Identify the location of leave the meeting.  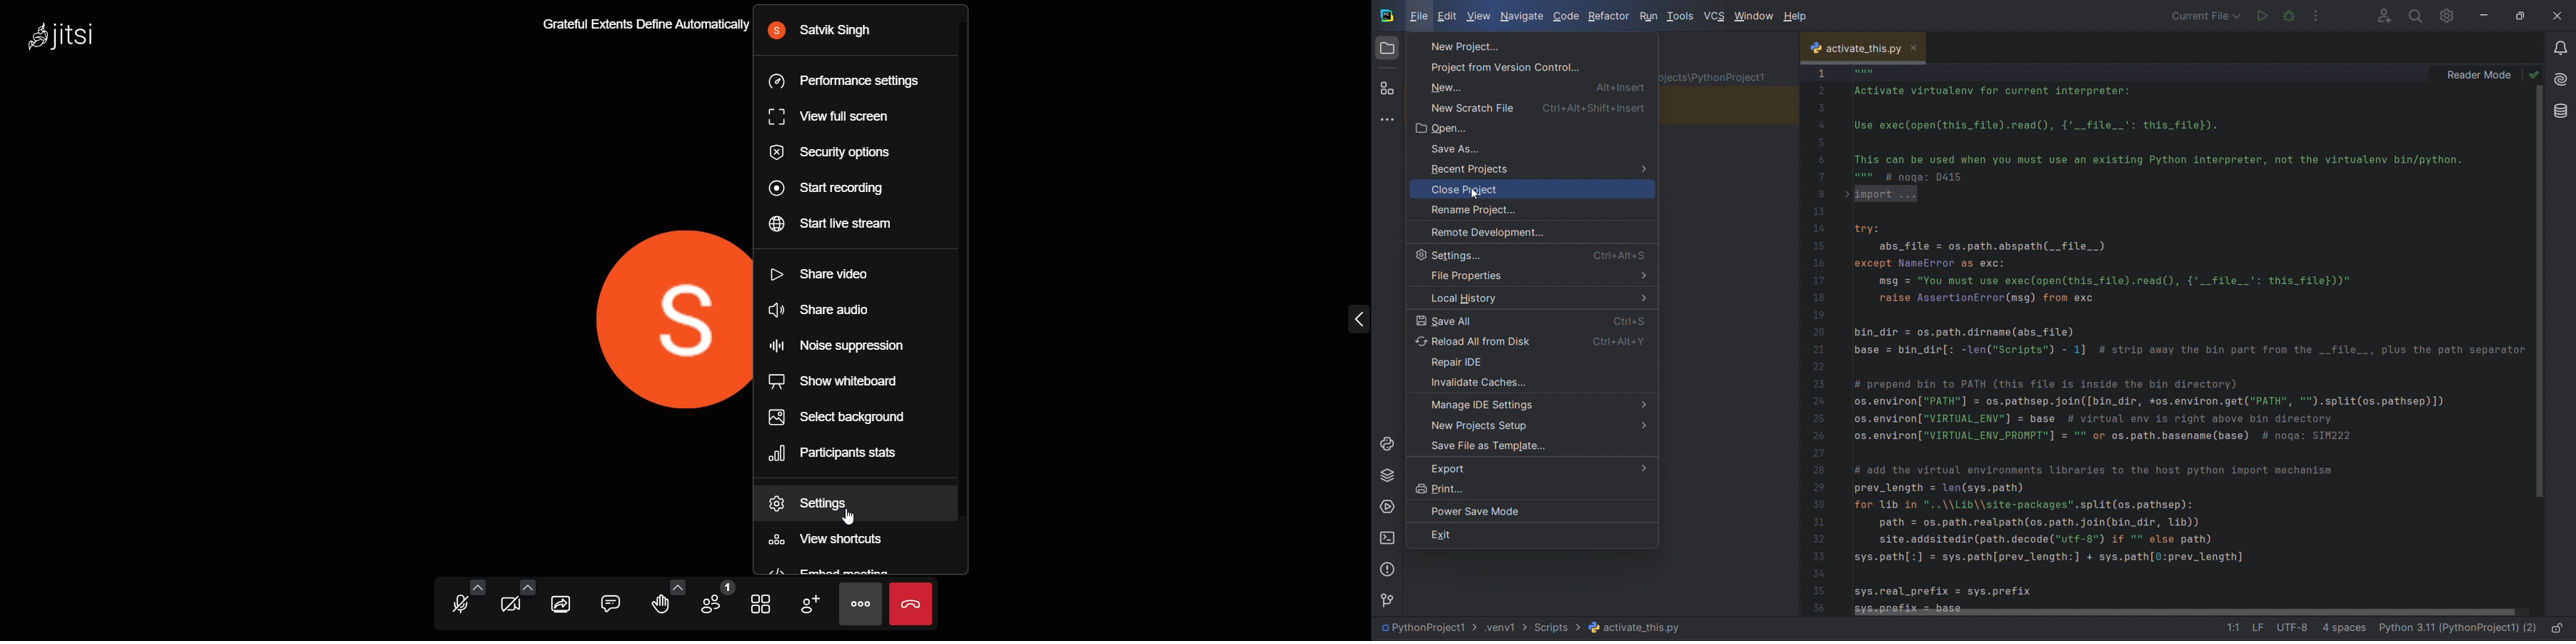
(911, 605).